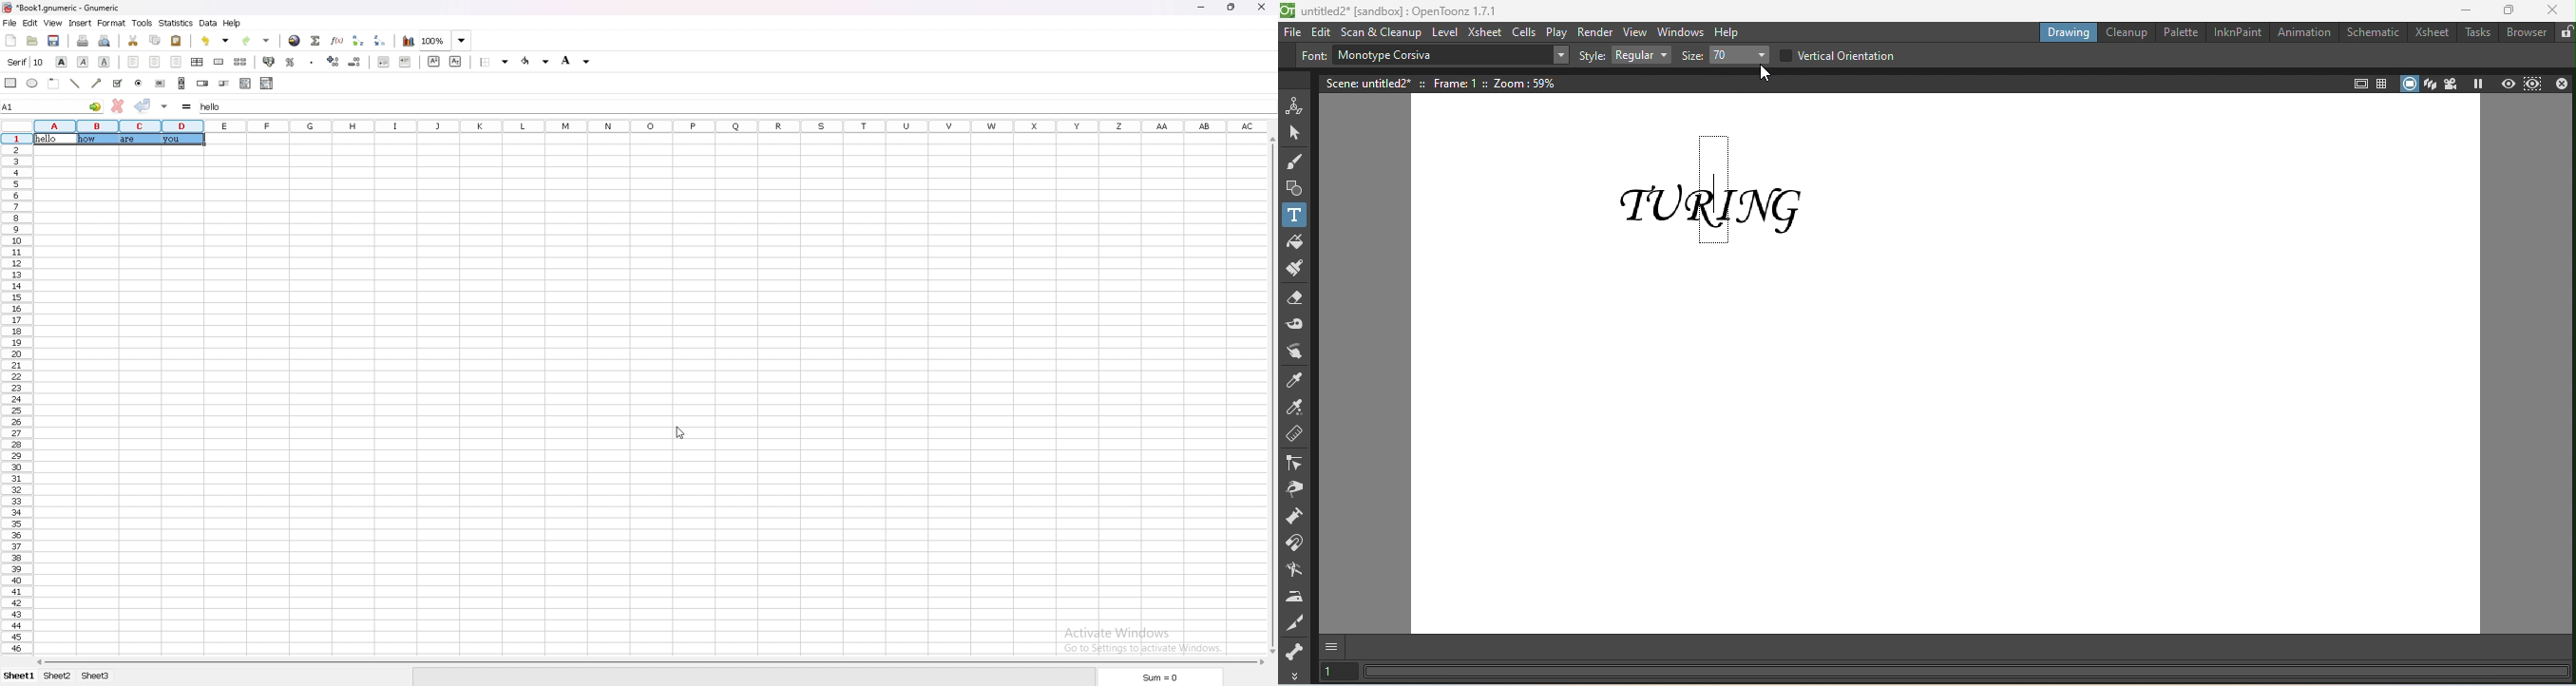 This screenshot has height=700, width=2576. Describe the element at coordinates (1485, 33) in the screenshot. I see `Xsheet` at that location.